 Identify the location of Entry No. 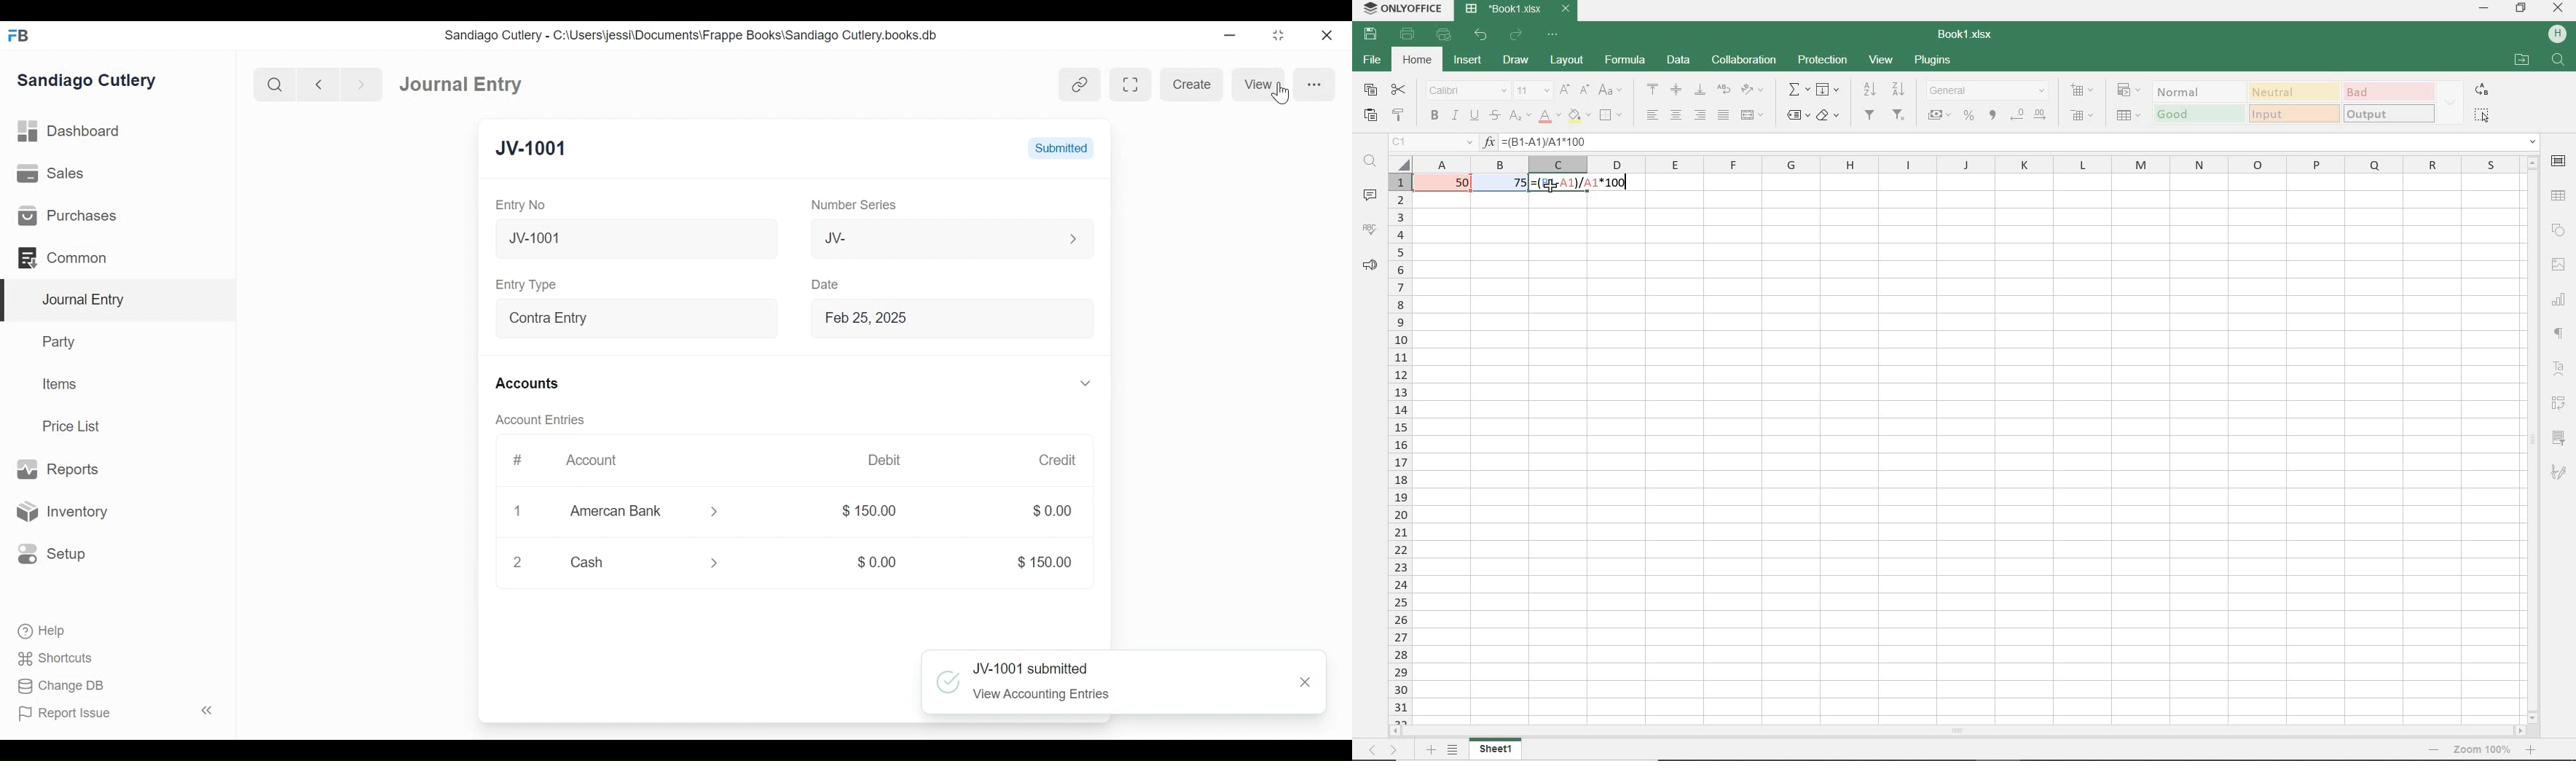
(521, 206).